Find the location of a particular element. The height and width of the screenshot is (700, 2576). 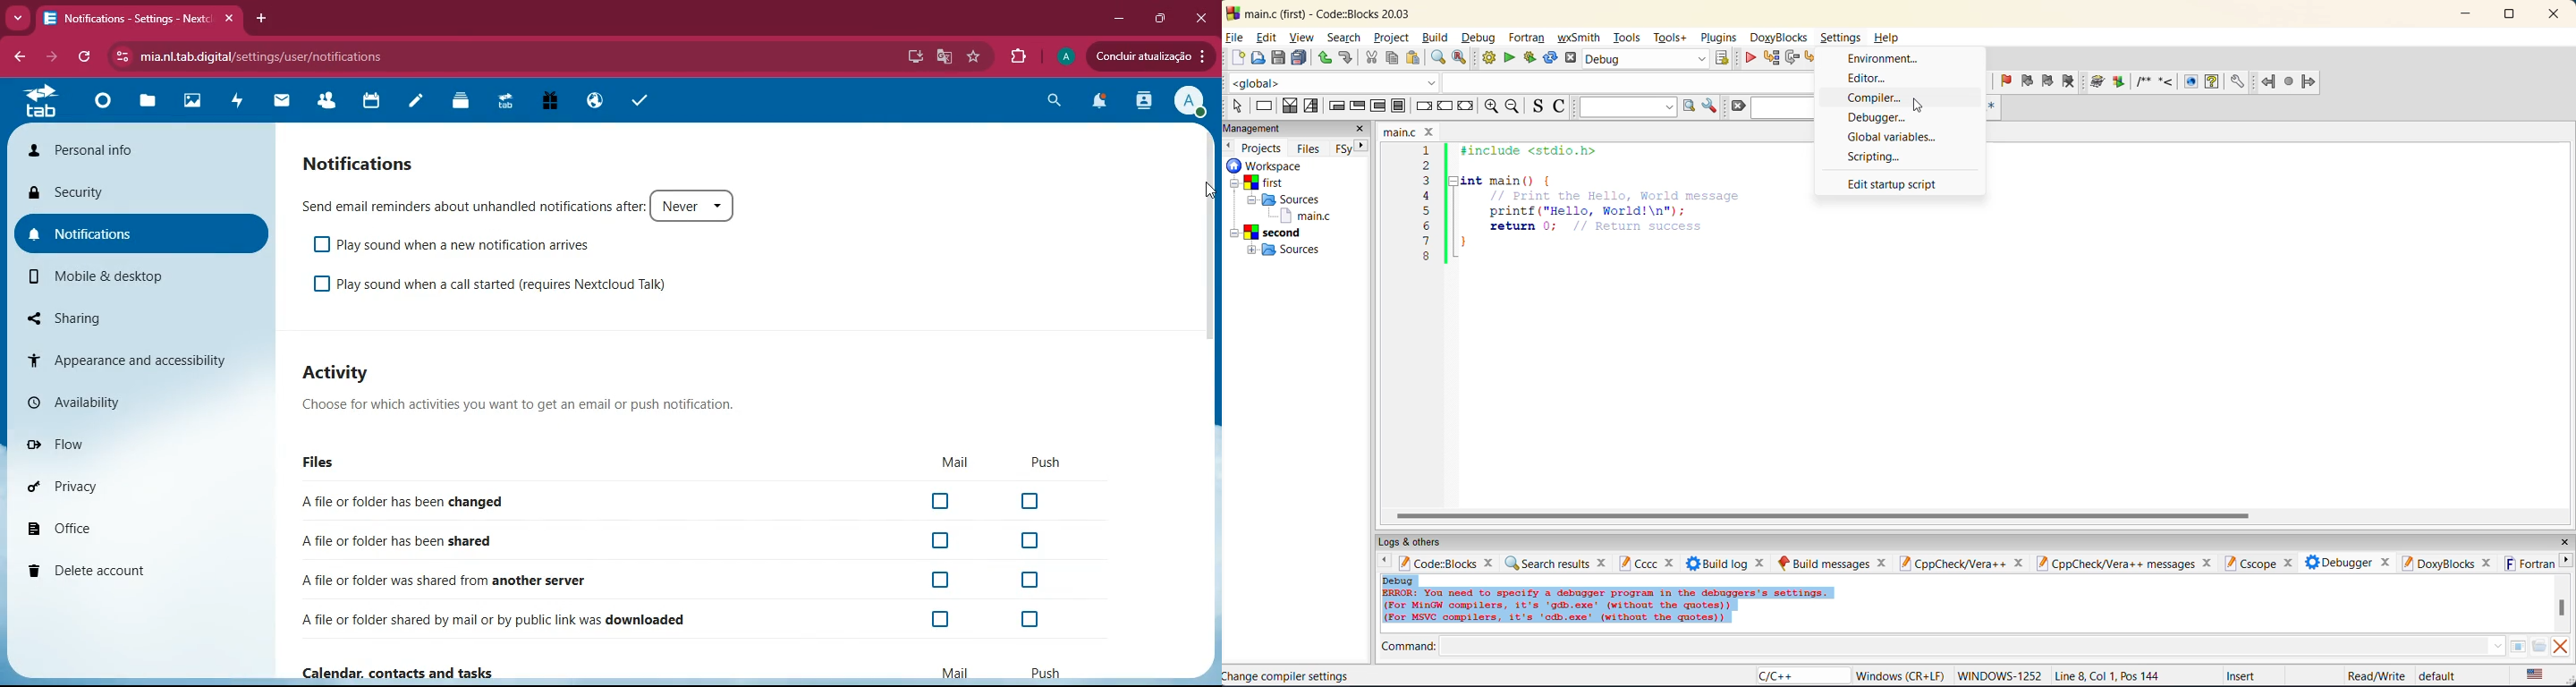

A file or folder was shared from another server is located at coordinates (535, 578).